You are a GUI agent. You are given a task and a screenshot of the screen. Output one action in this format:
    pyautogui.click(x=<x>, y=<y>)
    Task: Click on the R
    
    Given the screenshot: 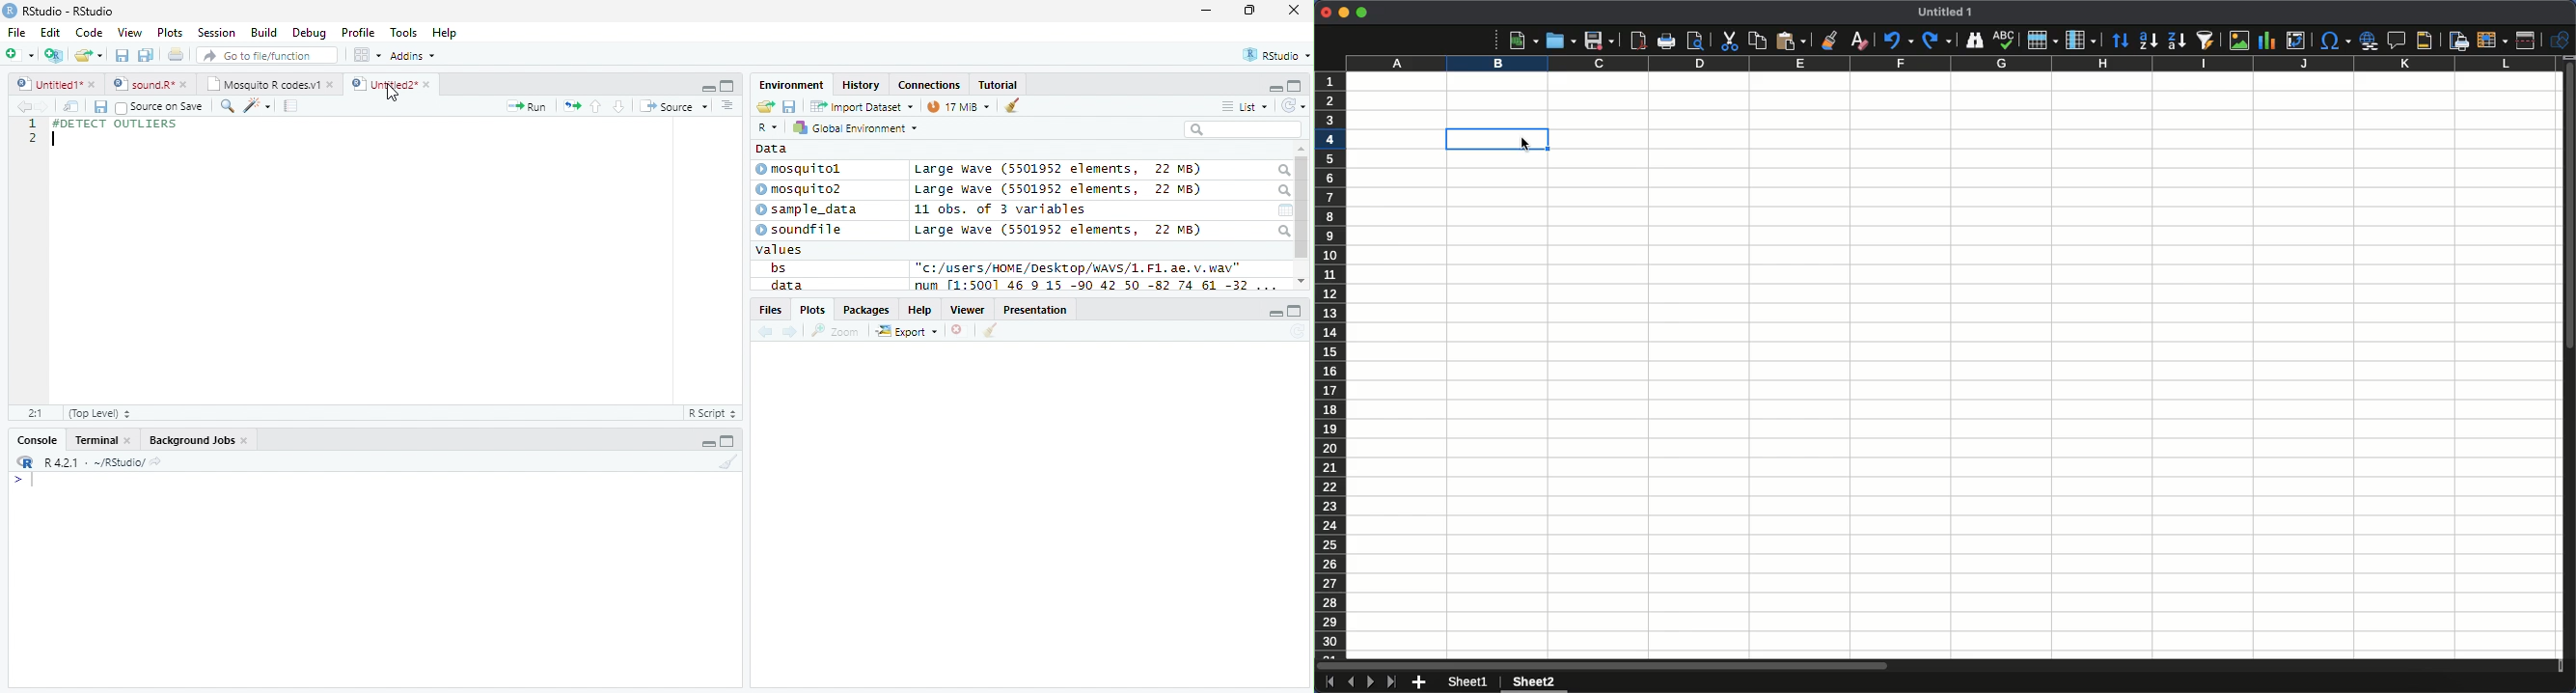 What is the action you would take?
    pyautogui.click(x=770, y=127)
    